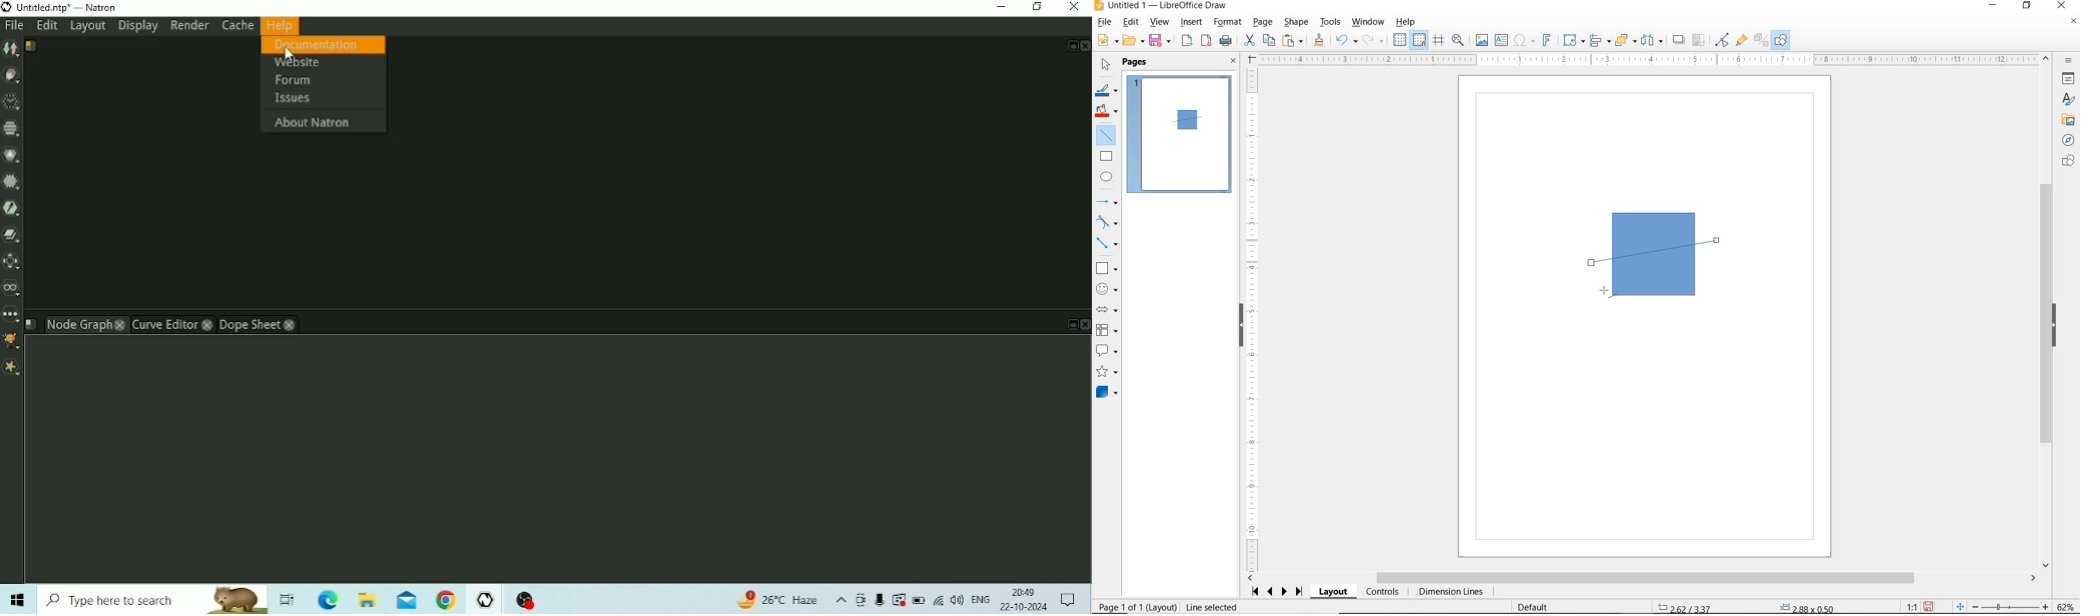  Describe the element at coordinates (1318, 41) in the screenshot. I see `CLONE FORMATTING` at that location.